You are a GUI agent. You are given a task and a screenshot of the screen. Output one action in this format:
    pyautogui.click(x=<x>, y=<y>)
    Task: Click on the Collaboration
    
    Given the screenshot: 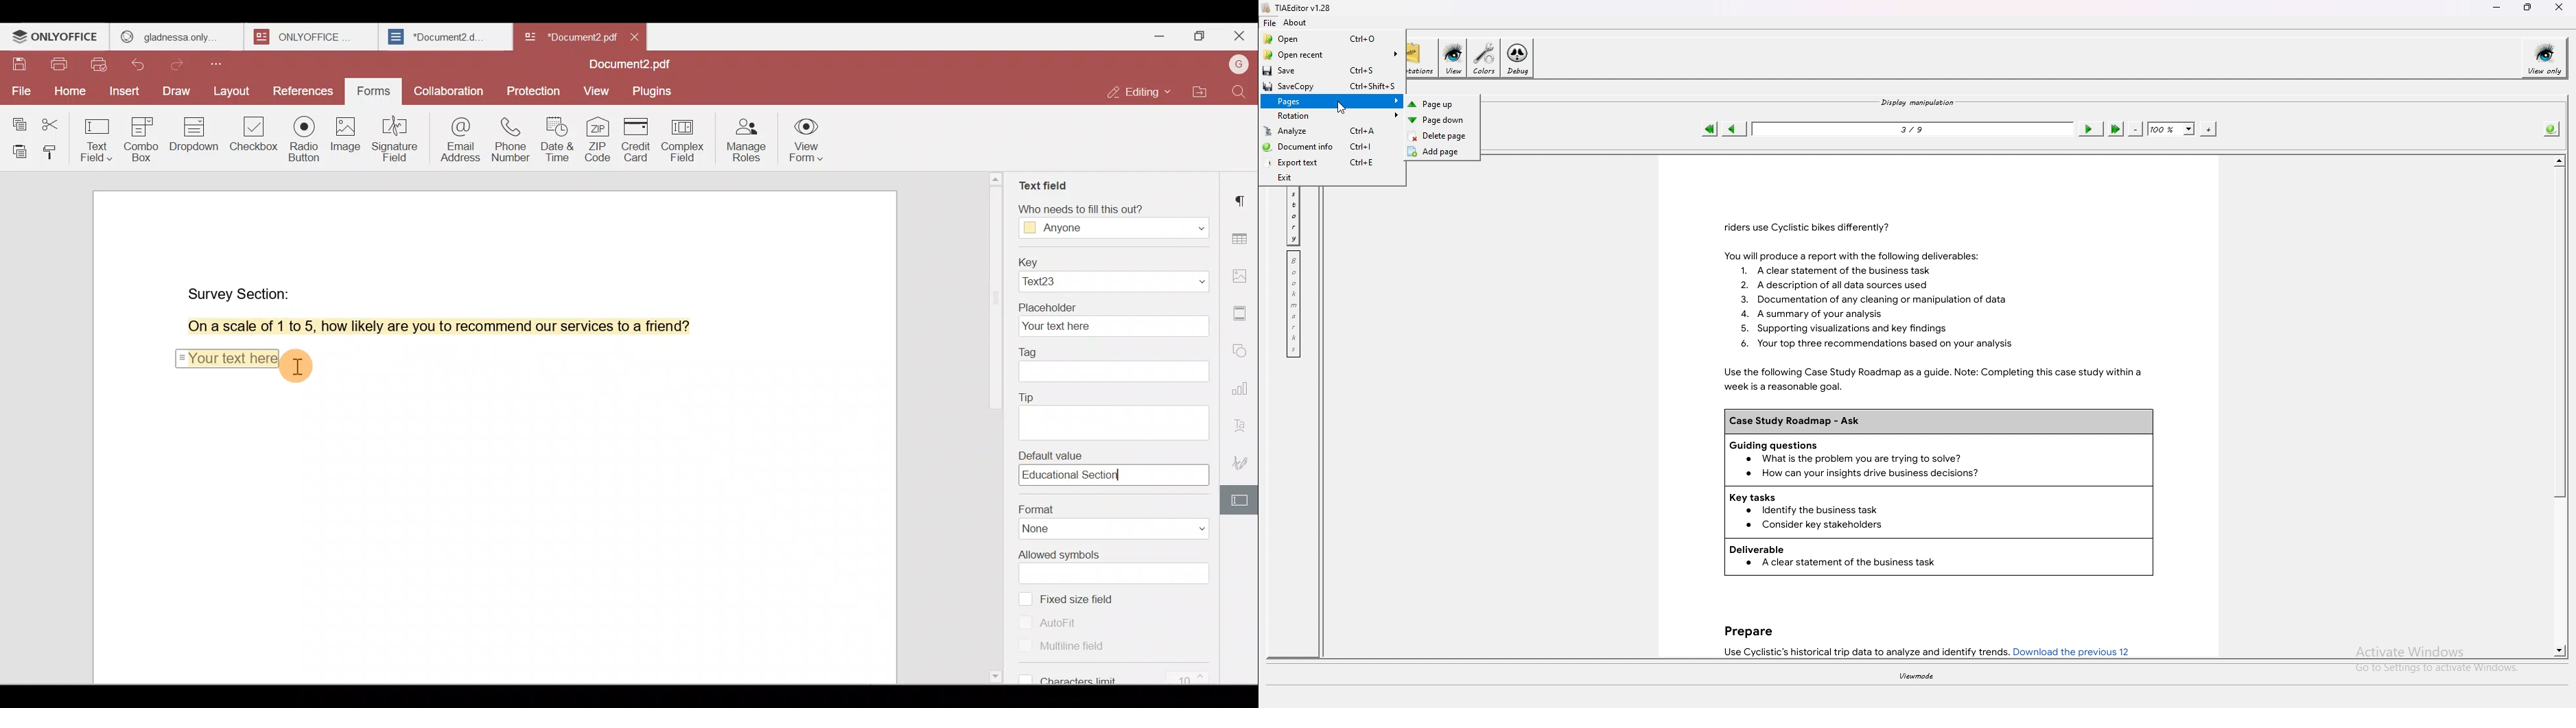 What is the action you would take?
    pyautogui.click(x=447, y=90)
    